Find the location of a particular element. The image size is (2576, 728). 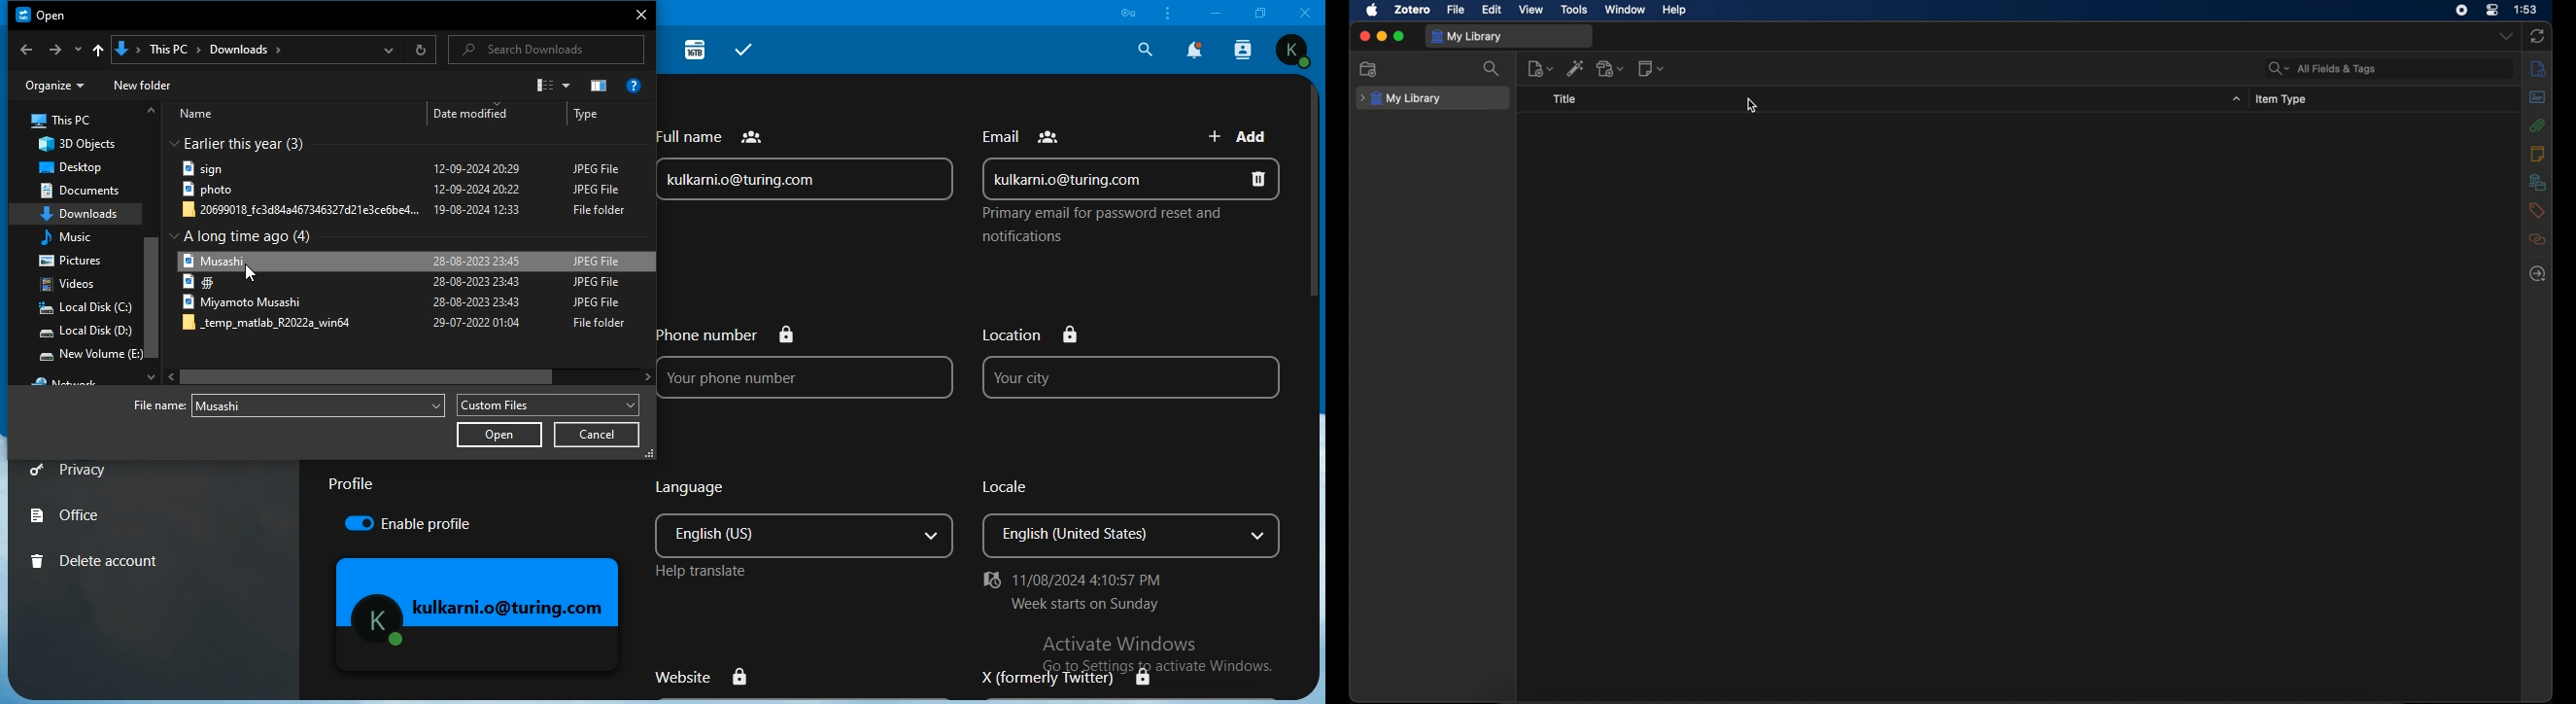

icon is located at coordinates (551, 86).